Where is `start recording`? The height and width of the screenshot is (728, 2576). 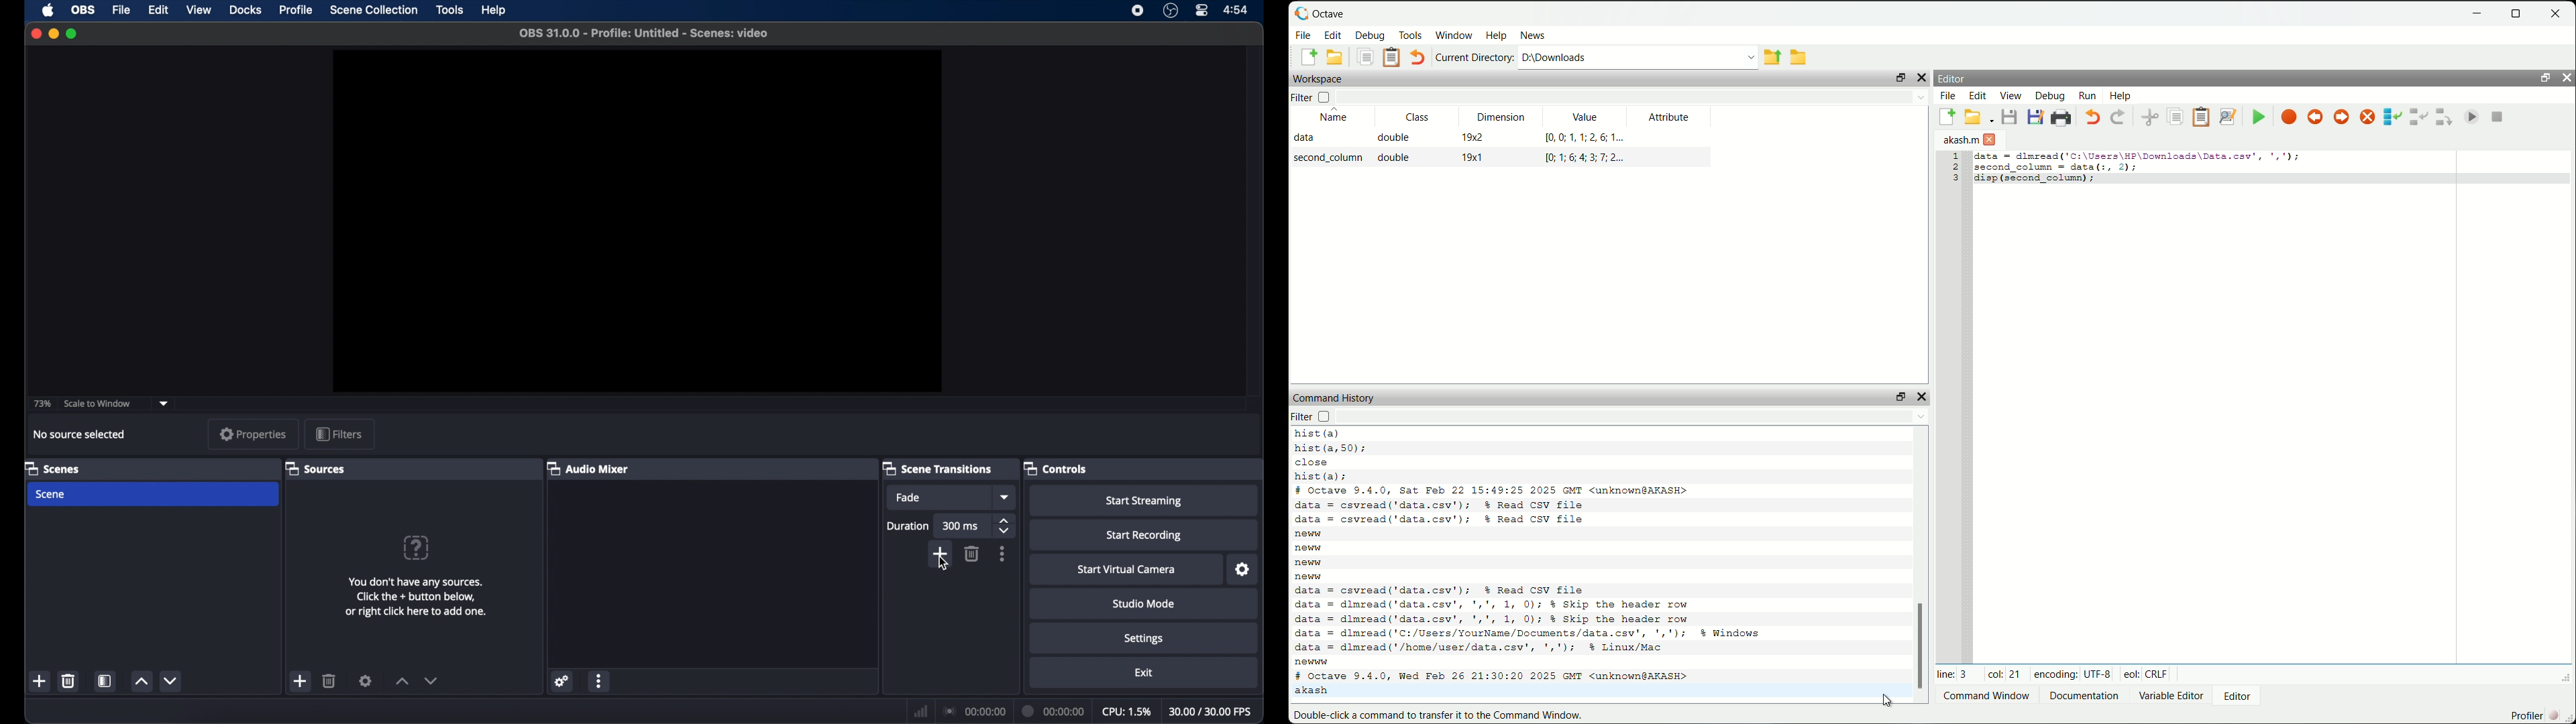
start recording is located at coordinates (1144, 536).